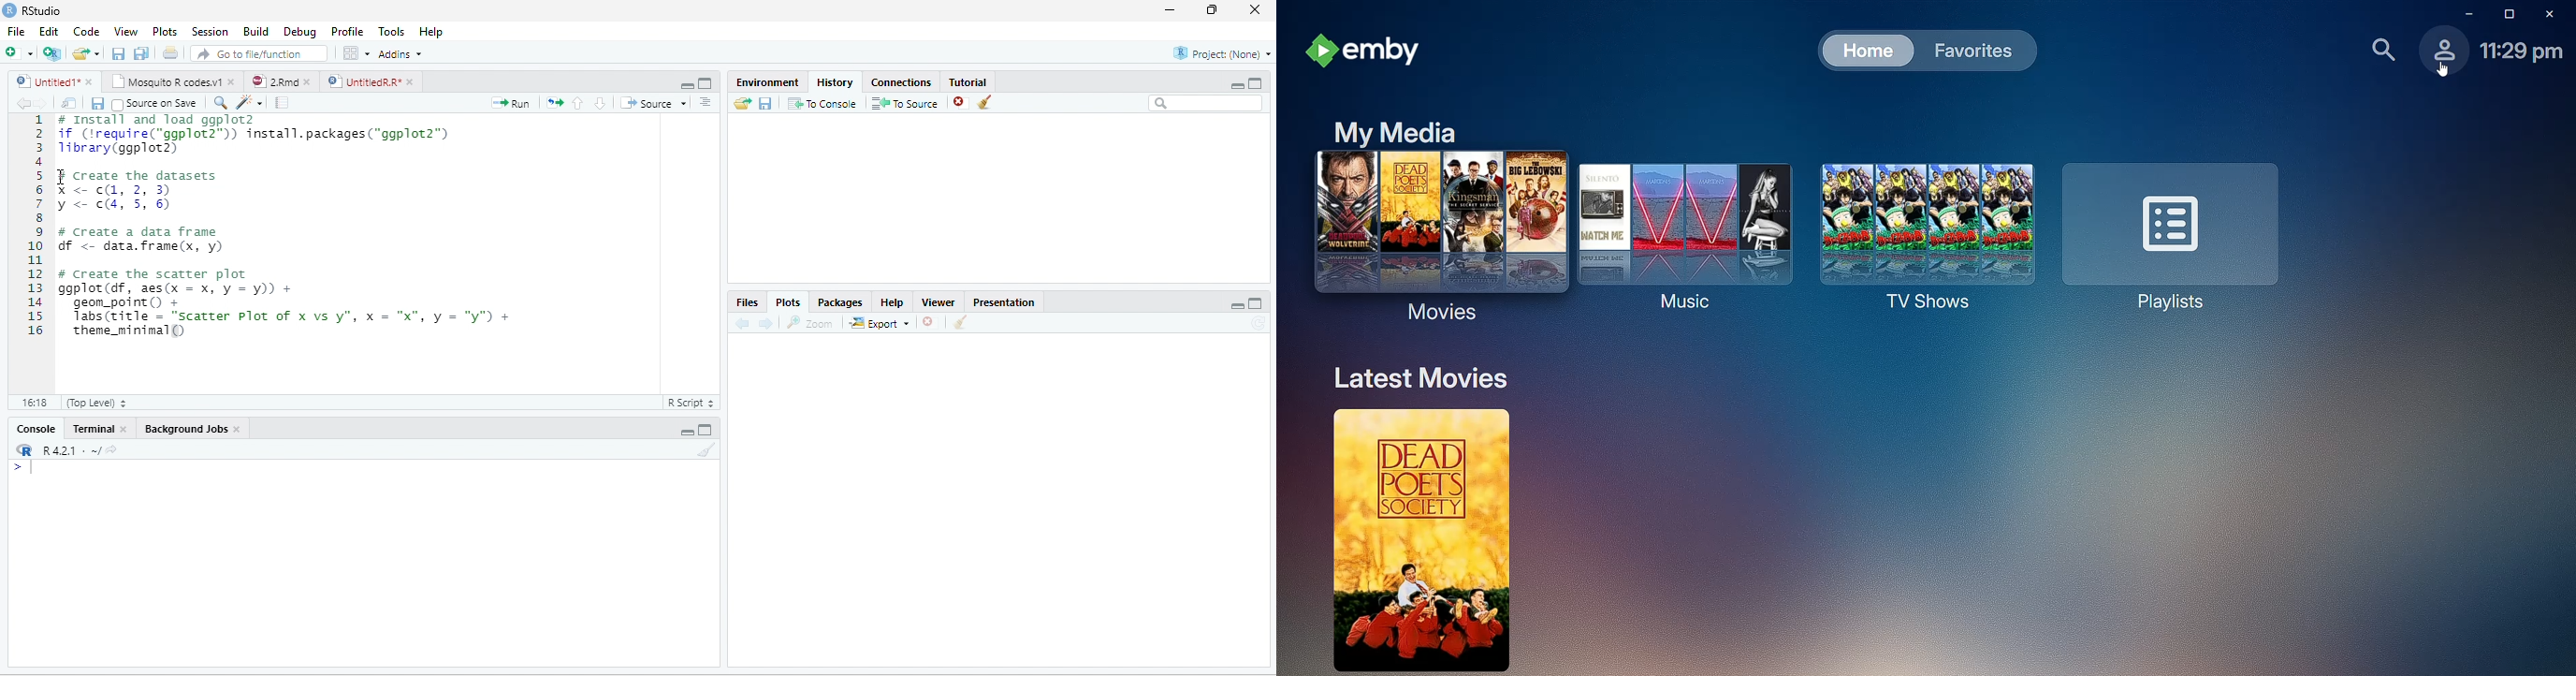 The width and height of the screenshot is (2576, 700). Describe the element at coordinates (62, 177) in the screenshot. I see `cursor` at that location.